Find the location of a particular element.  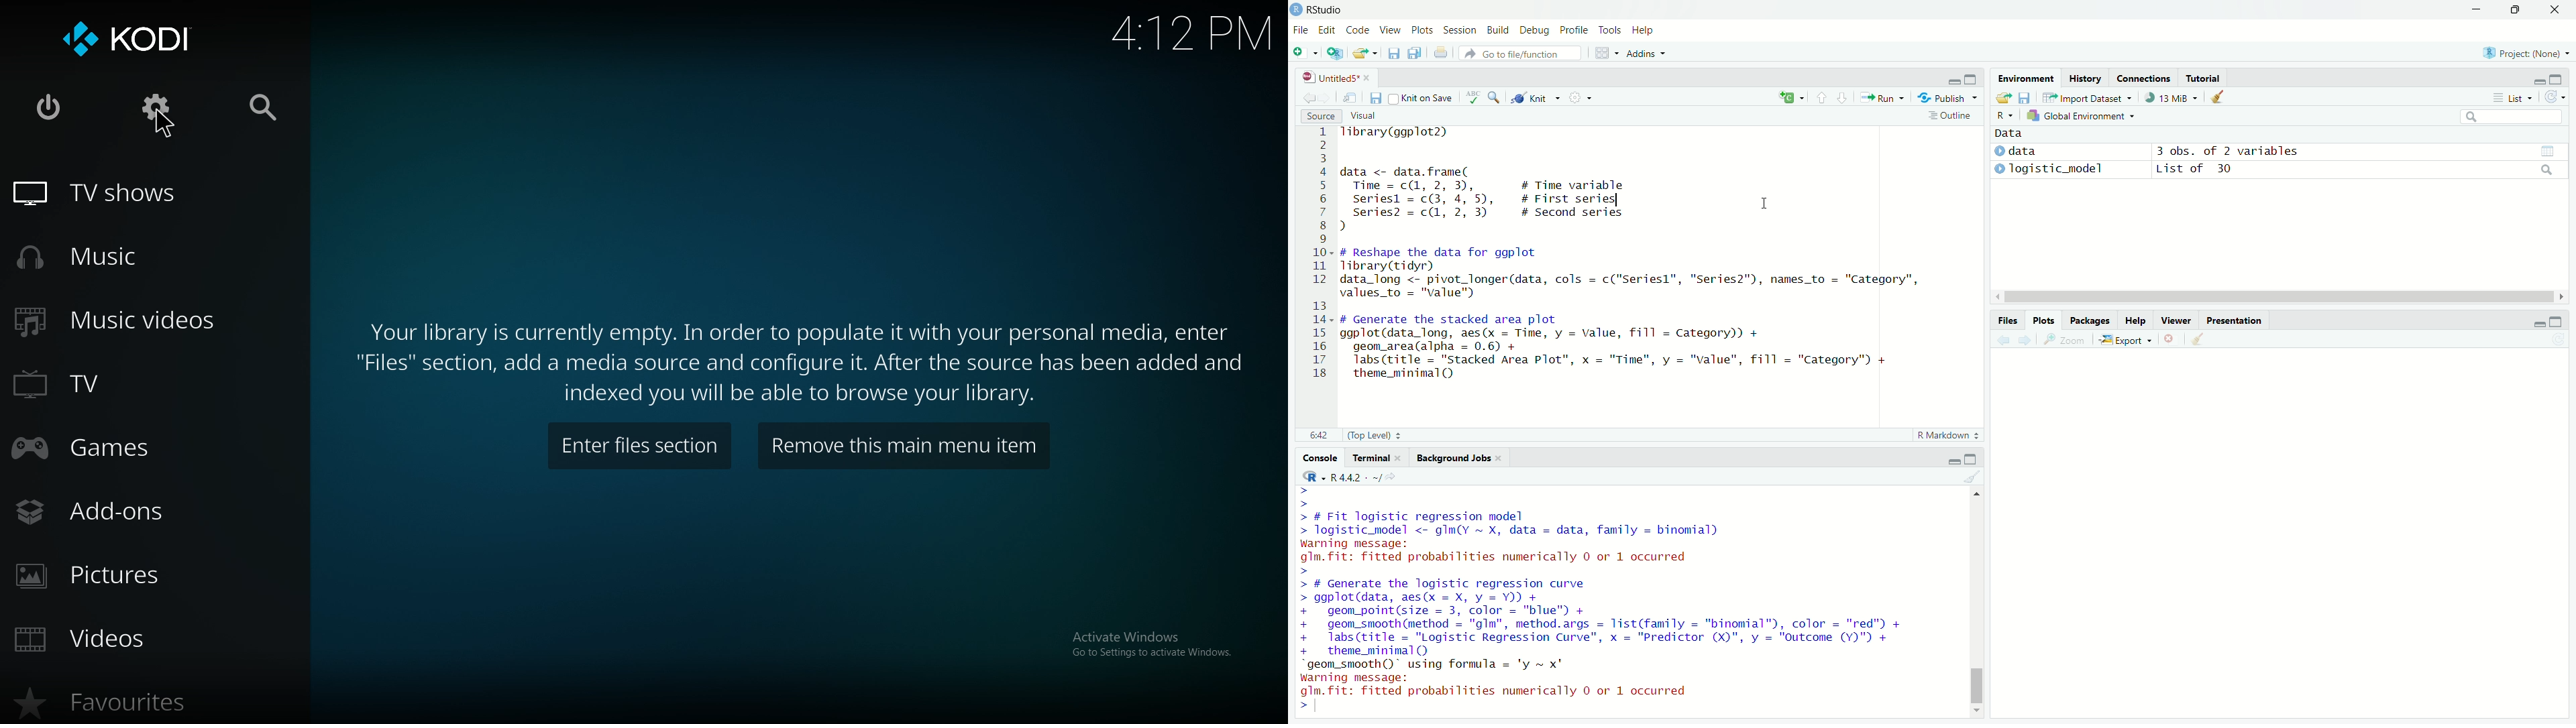

Environment is located at coordinates (2025, 78).